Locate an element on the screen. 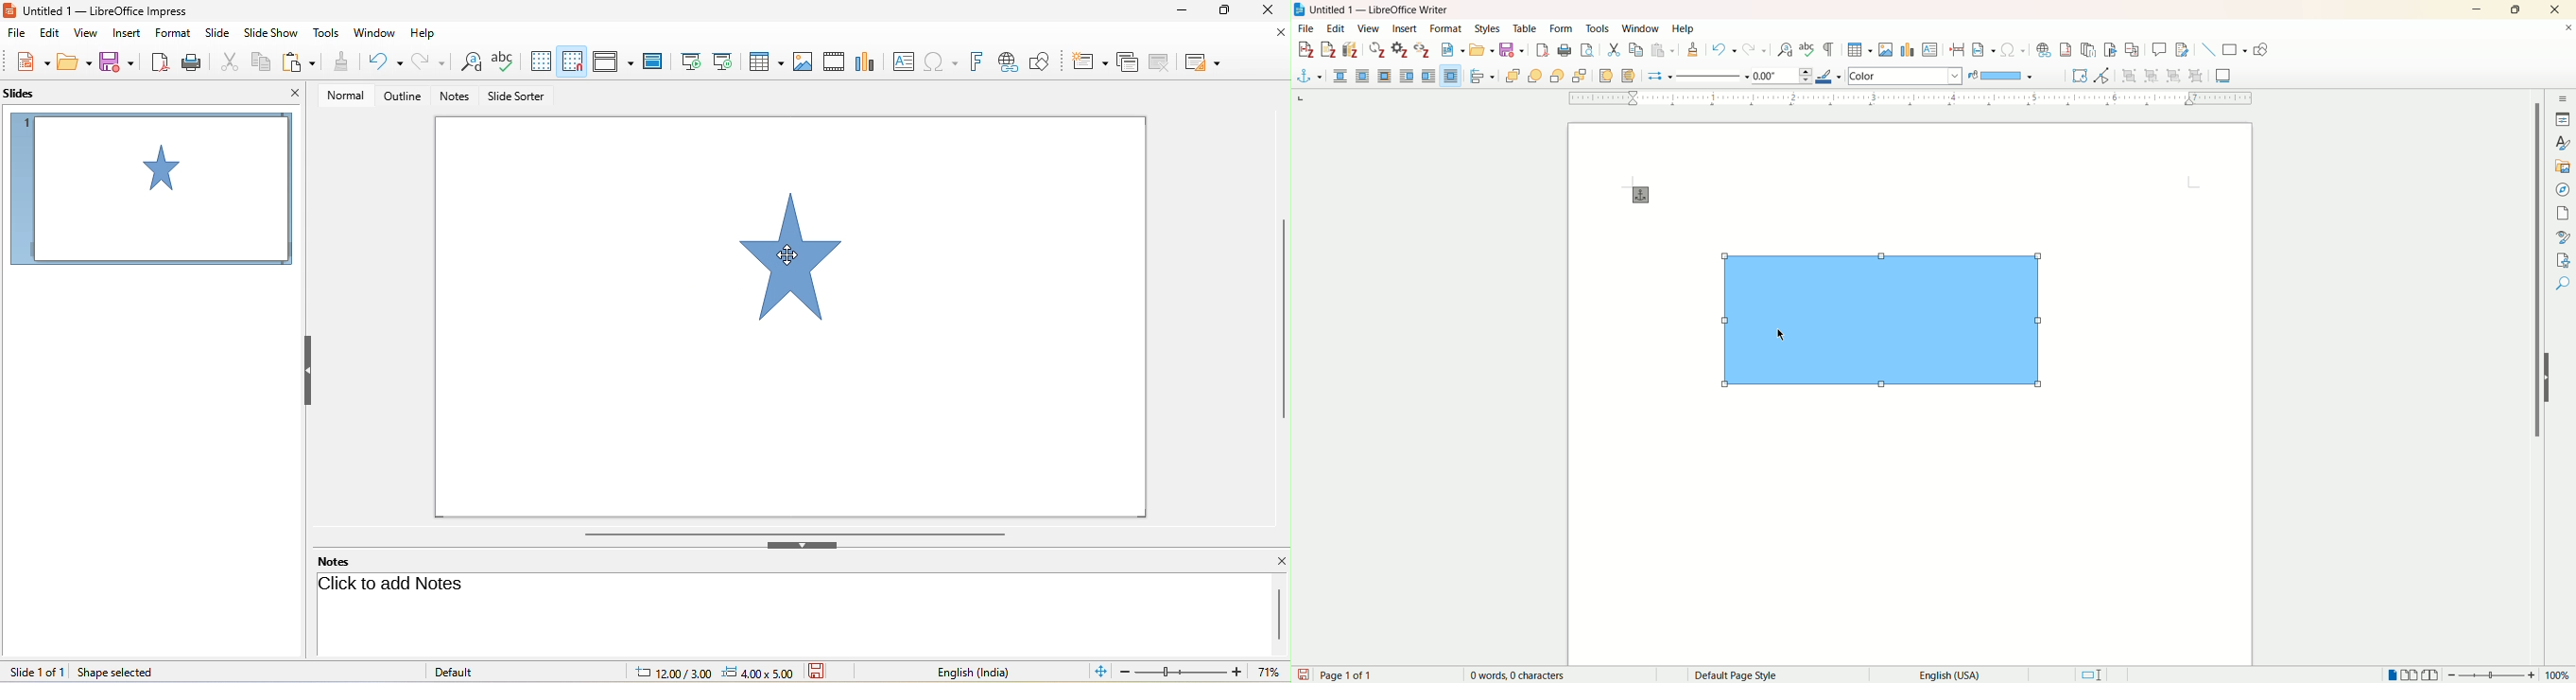  area styling is located at coordinates (1907, 75).